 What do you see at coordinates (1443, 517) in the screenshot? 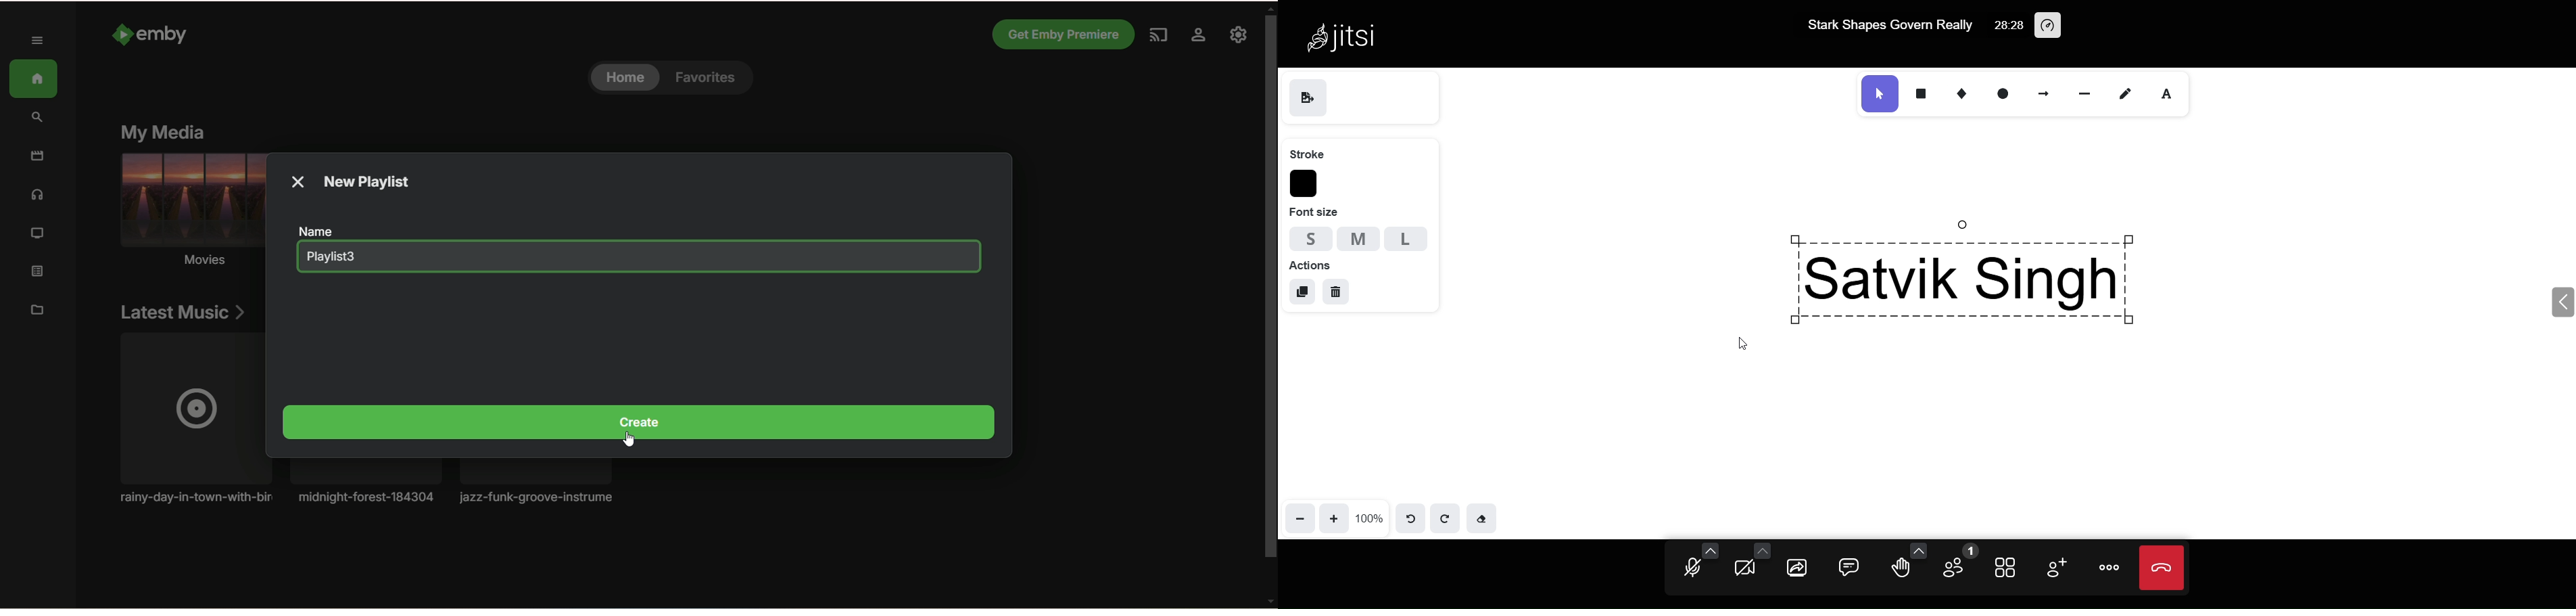
I see `redo` at bounding box center [1443, 517].